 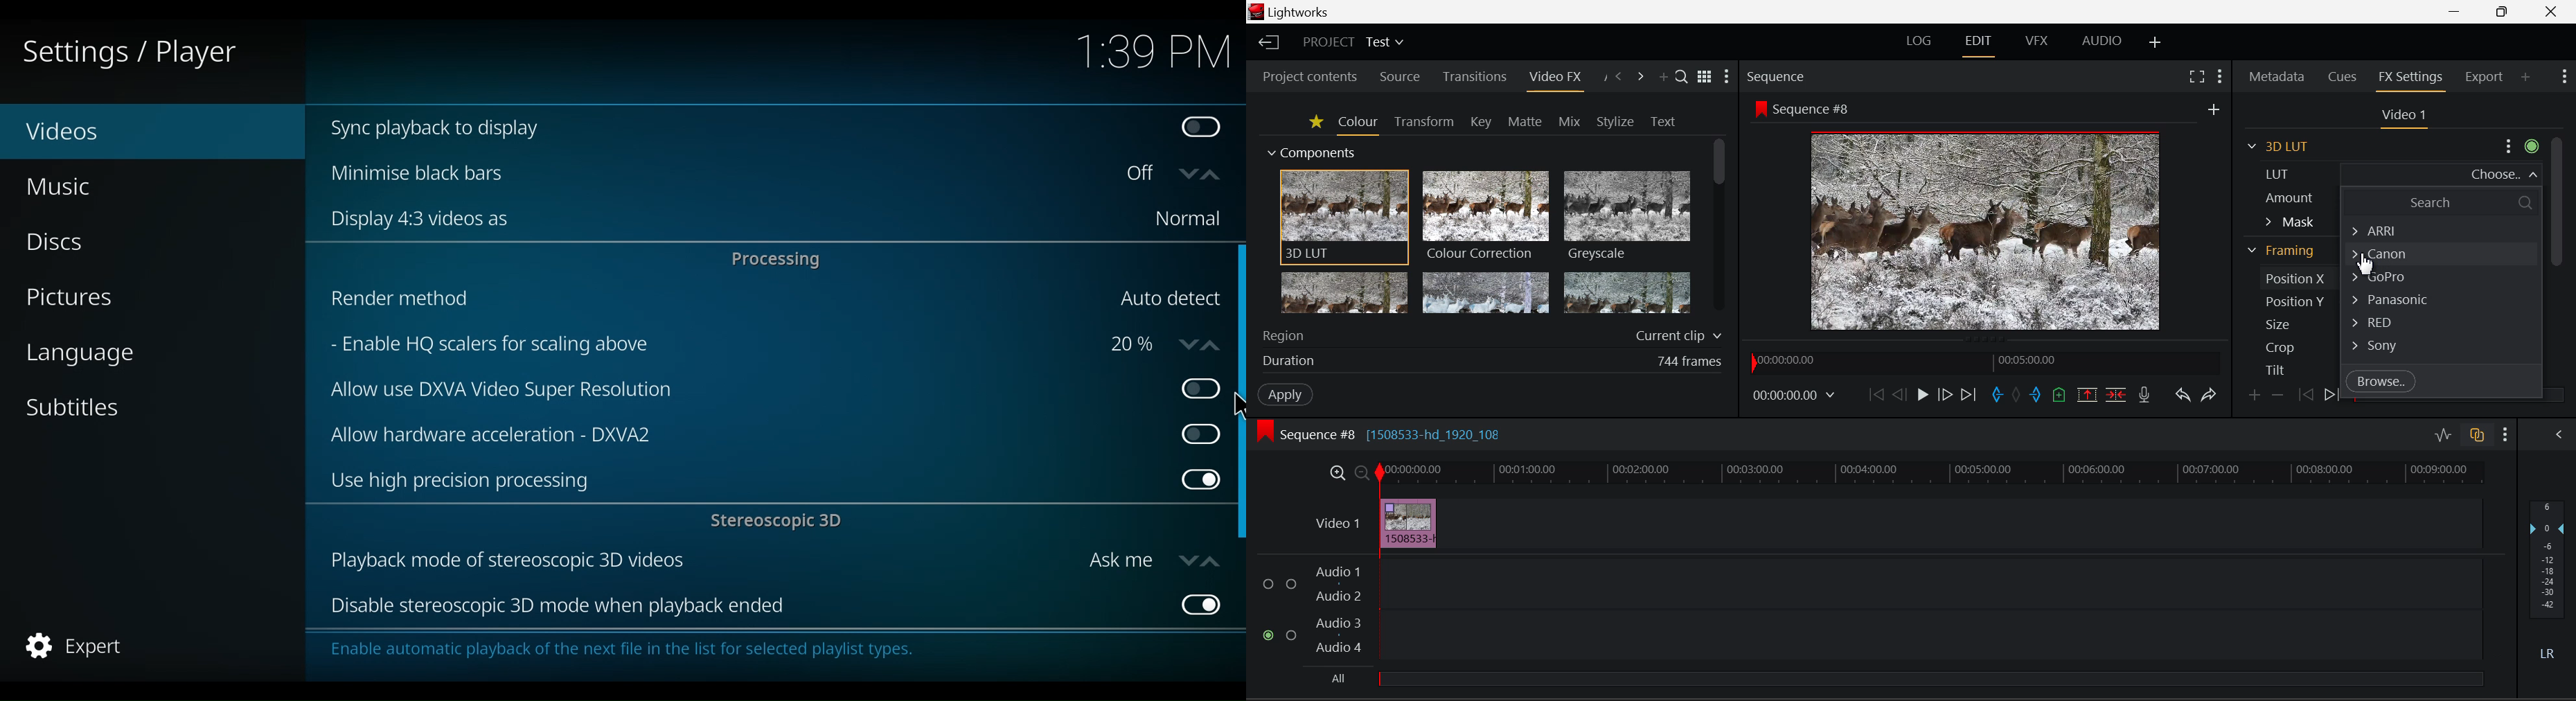 What do you see at coordinates (780, 523) in the screenshot?
I see `Stereoscopic 3D` at bounding box center [780, 523].